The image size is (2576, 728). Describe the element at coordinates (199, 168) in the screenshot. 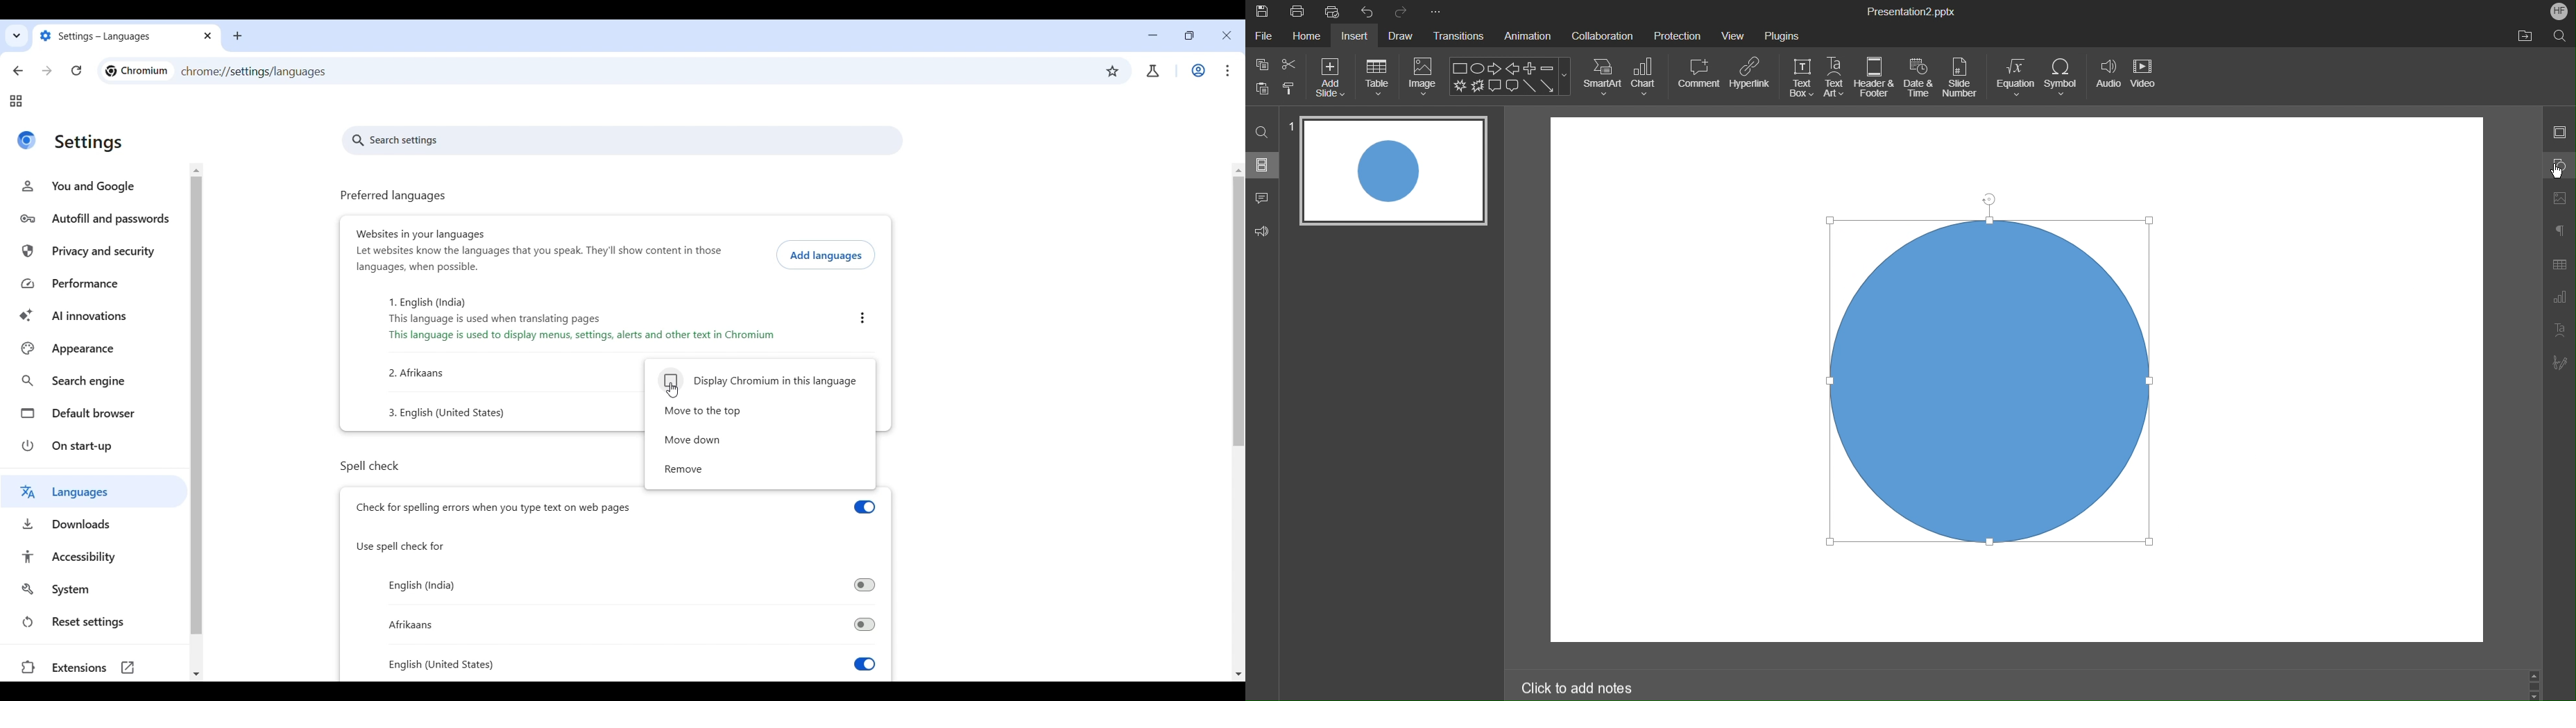

I see `Quick slide to top` at that location.